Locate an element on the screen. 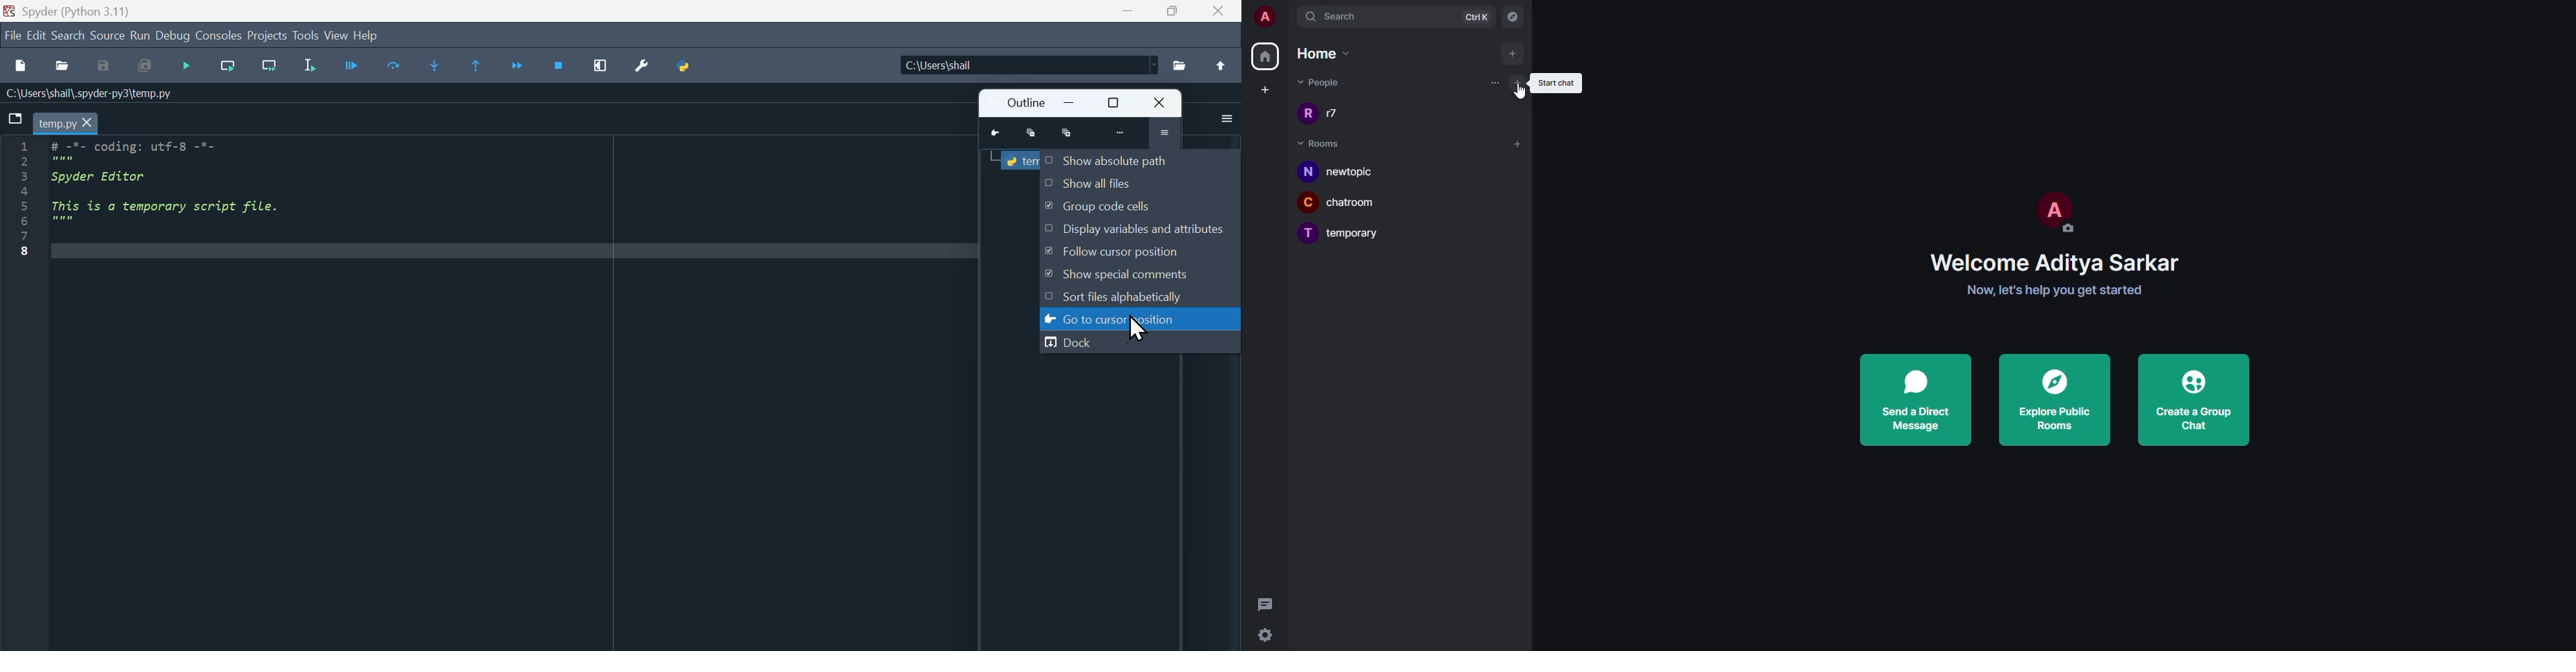 This screenshot has height=672, width=2576. Preferences is located at coordinates (643, 65).